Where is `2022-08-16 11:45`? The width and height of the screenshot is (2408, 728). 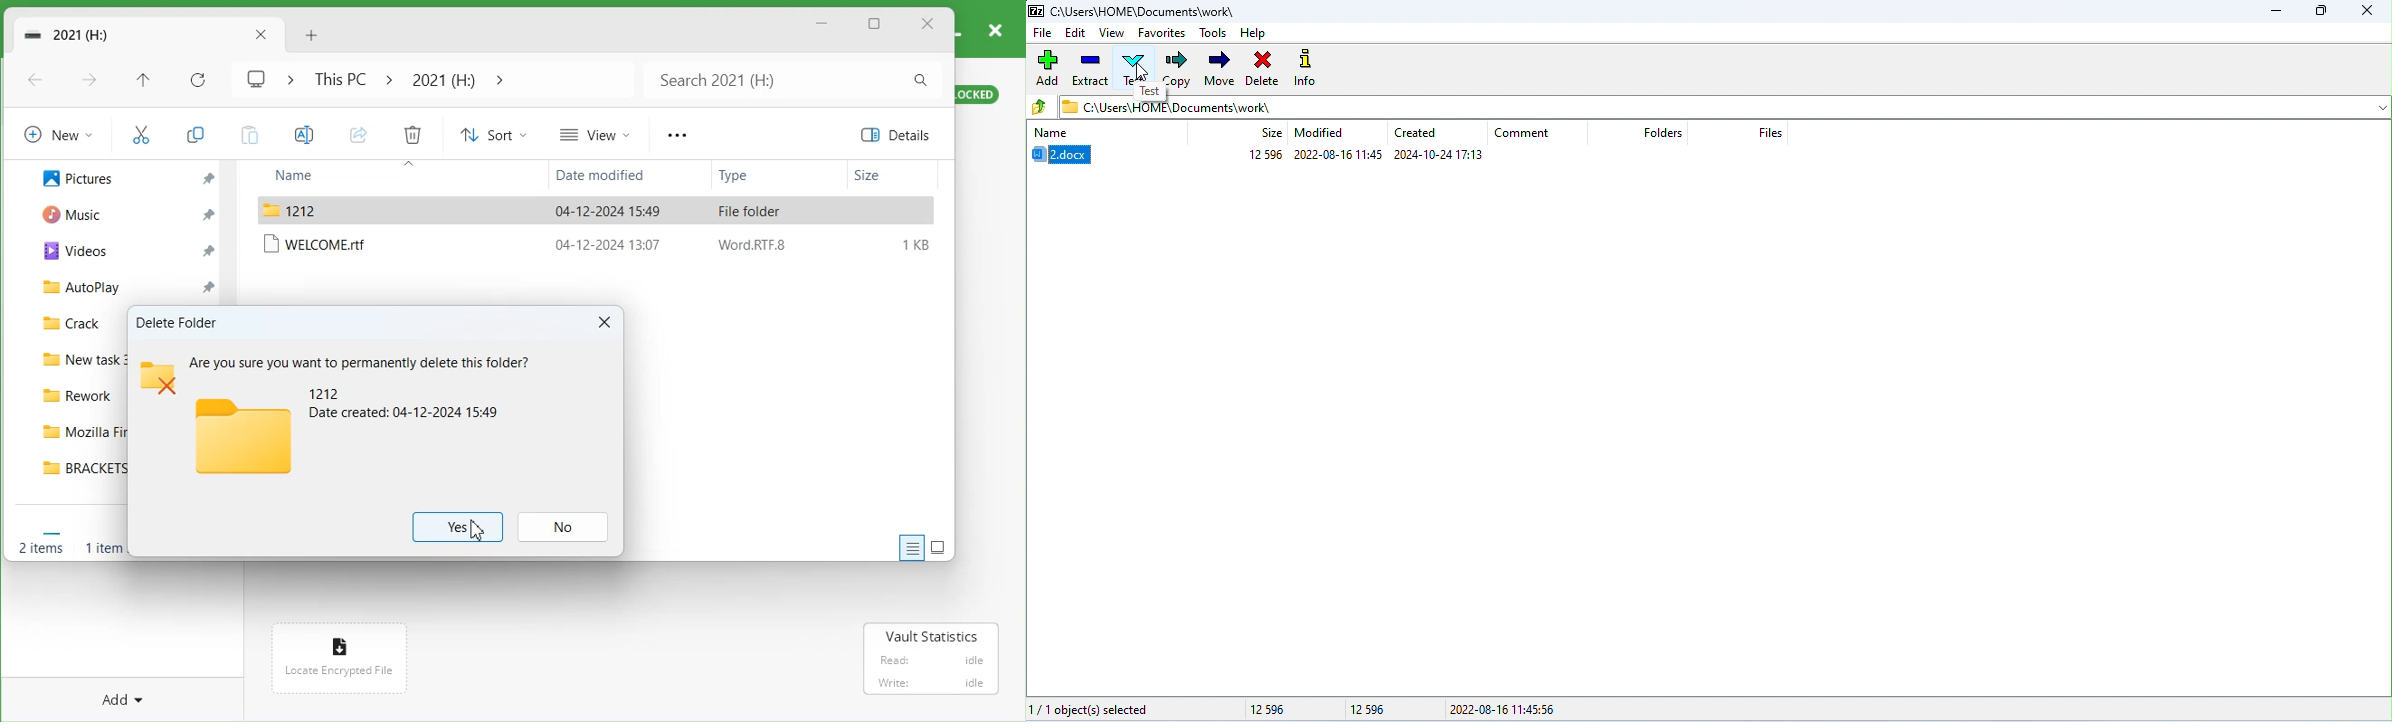
2022-08-16 11:45 is located at coordinates (1338, 155).